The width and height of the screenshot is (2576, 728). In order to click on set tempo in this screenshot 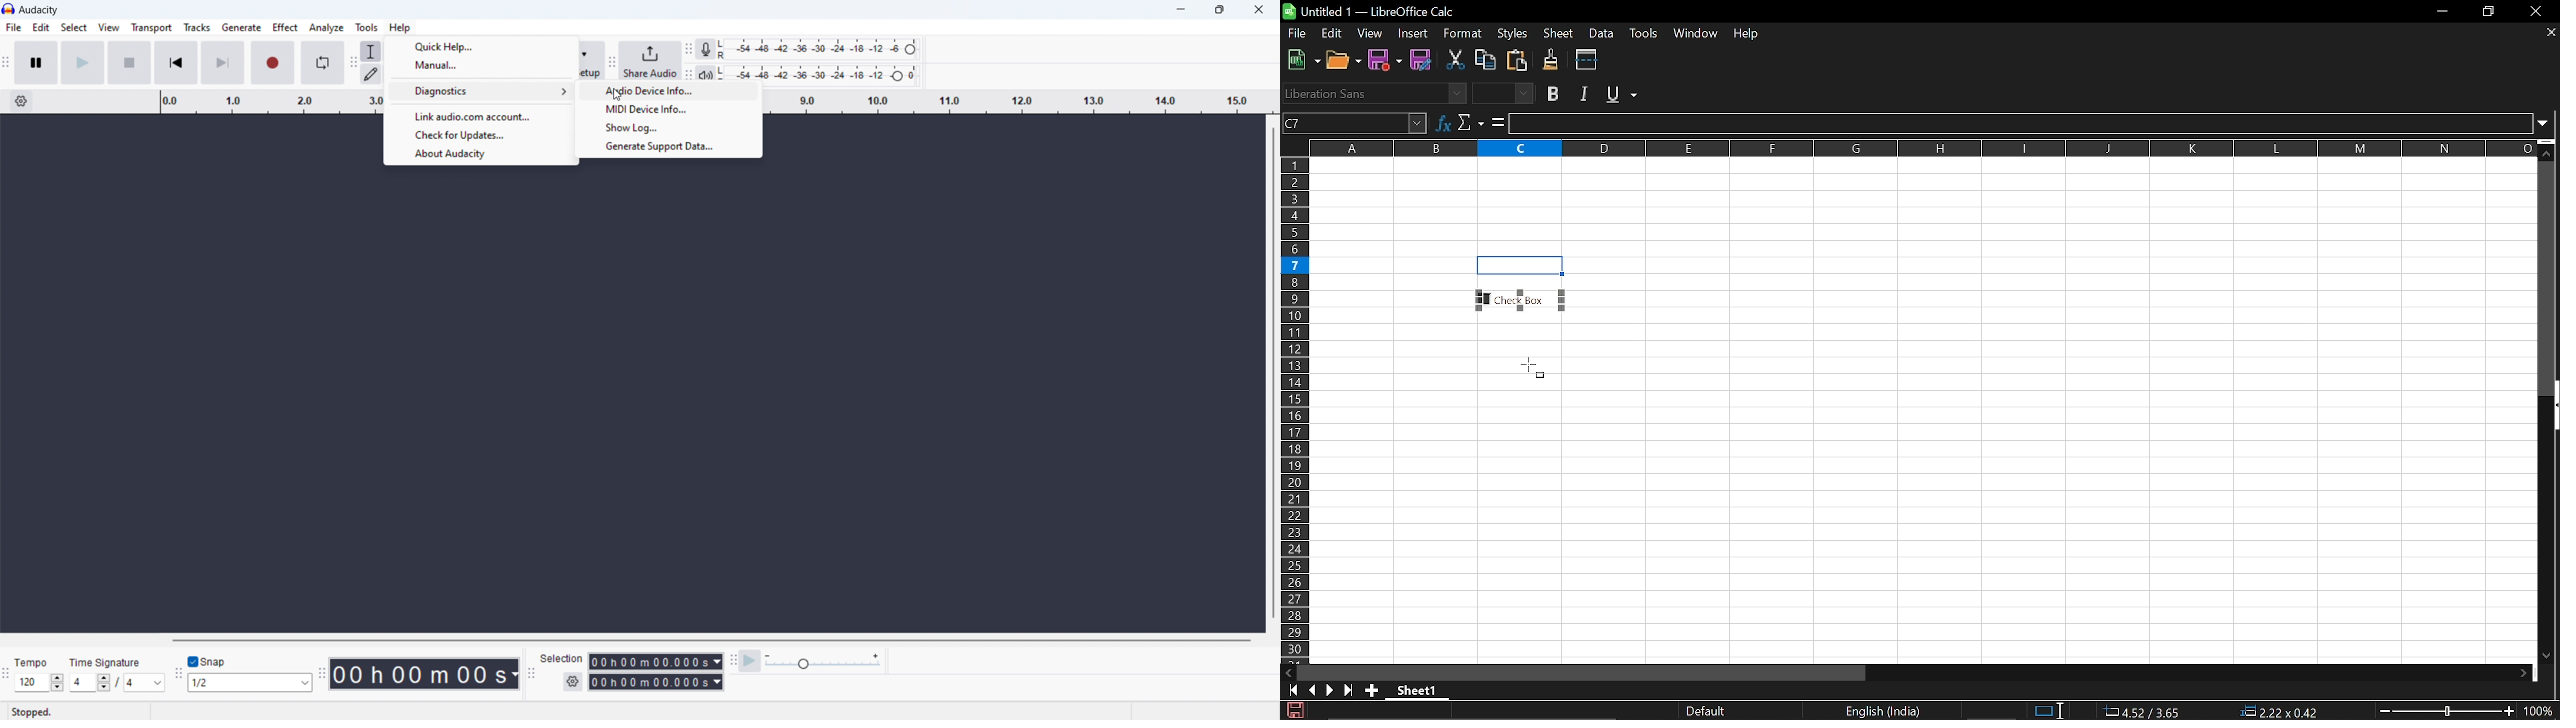, I will do `click(39, 683)`.